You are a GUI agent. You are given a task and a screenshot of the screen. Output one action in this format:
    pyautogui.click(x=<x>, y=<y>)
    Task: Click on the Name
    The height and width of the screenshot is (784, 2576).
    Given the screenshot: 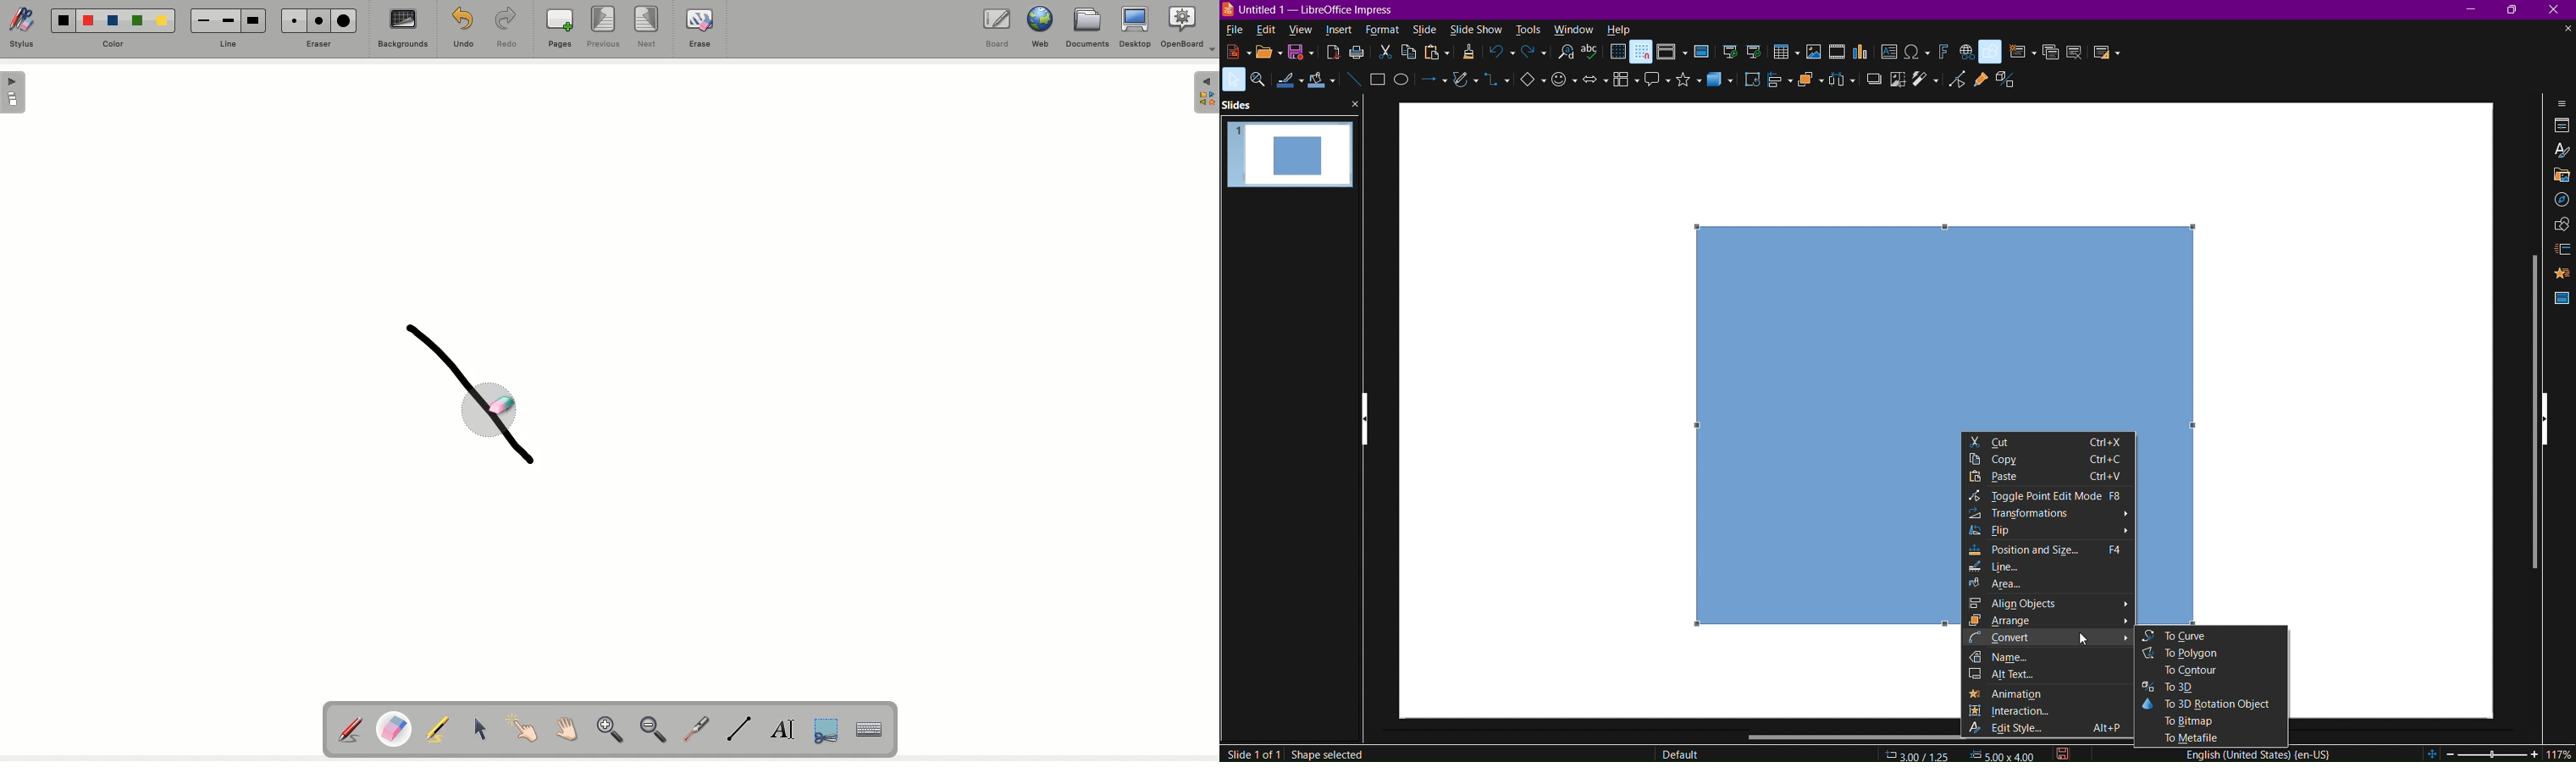 What is the action you would take?
    pyautogui.click(x=2048, y=657)
    